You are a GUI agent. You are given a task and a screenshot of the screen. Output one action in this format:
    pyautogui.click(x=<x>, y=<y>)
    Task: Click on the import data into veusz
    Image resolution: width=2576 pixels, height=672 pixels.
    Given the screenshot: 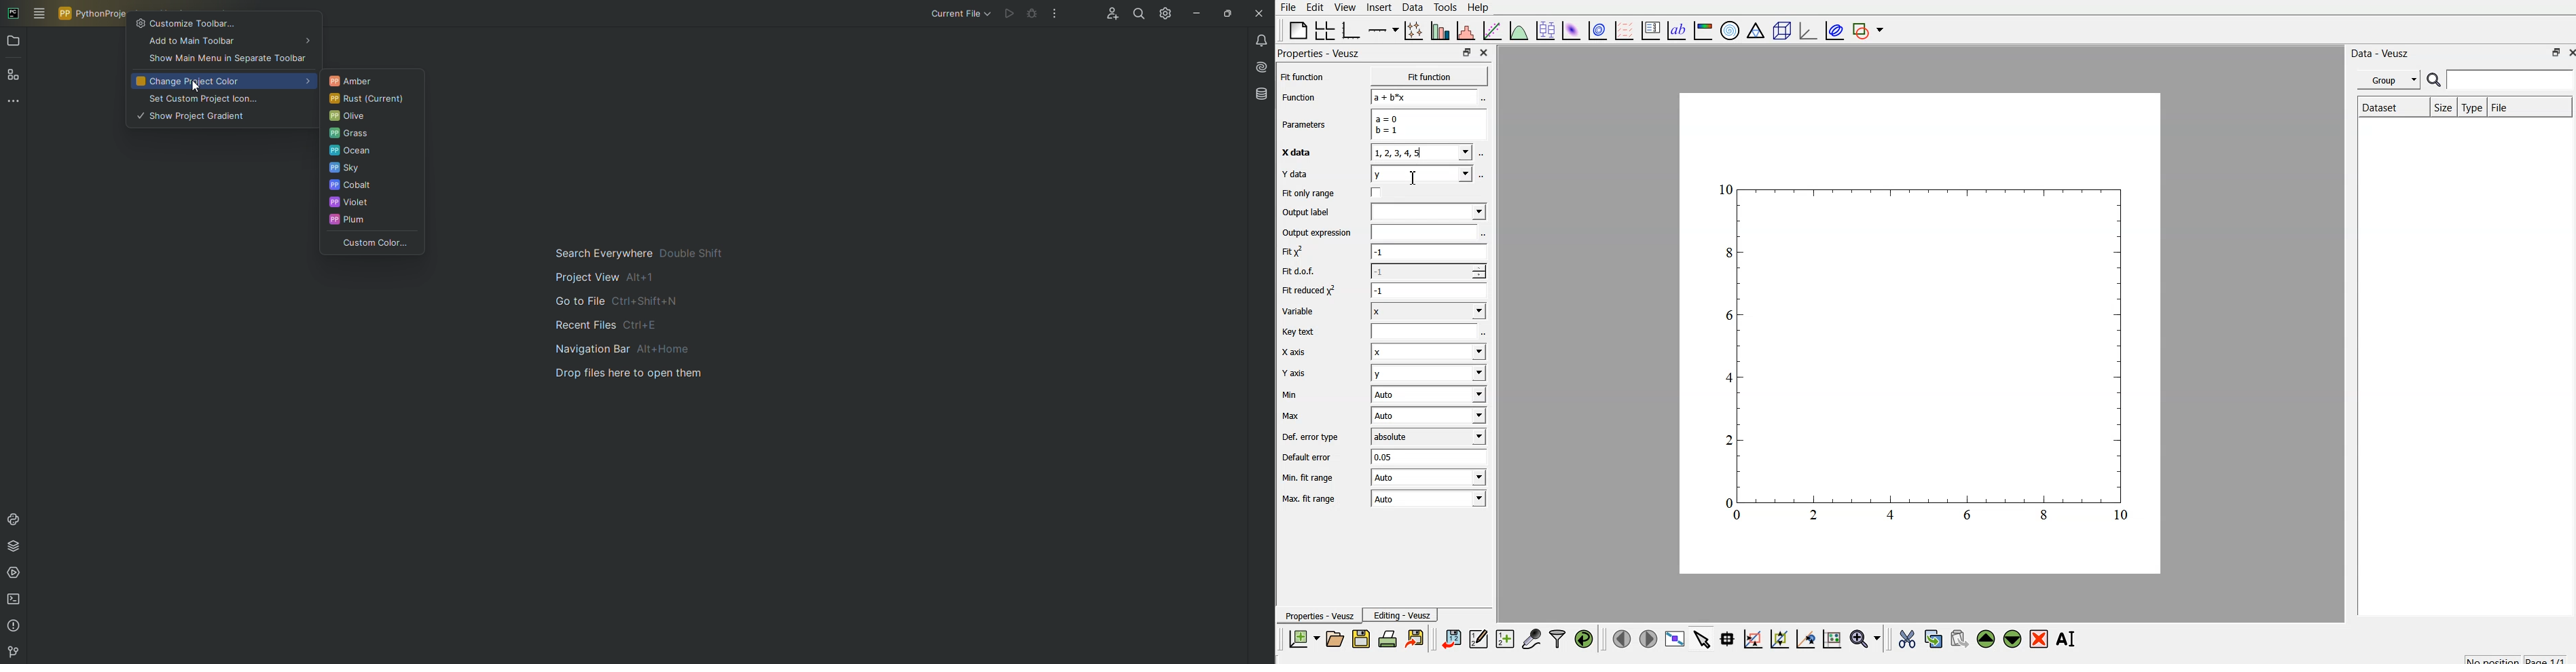 What is the action you would take?
    pyautogui.click(x=1452, y=640)
    